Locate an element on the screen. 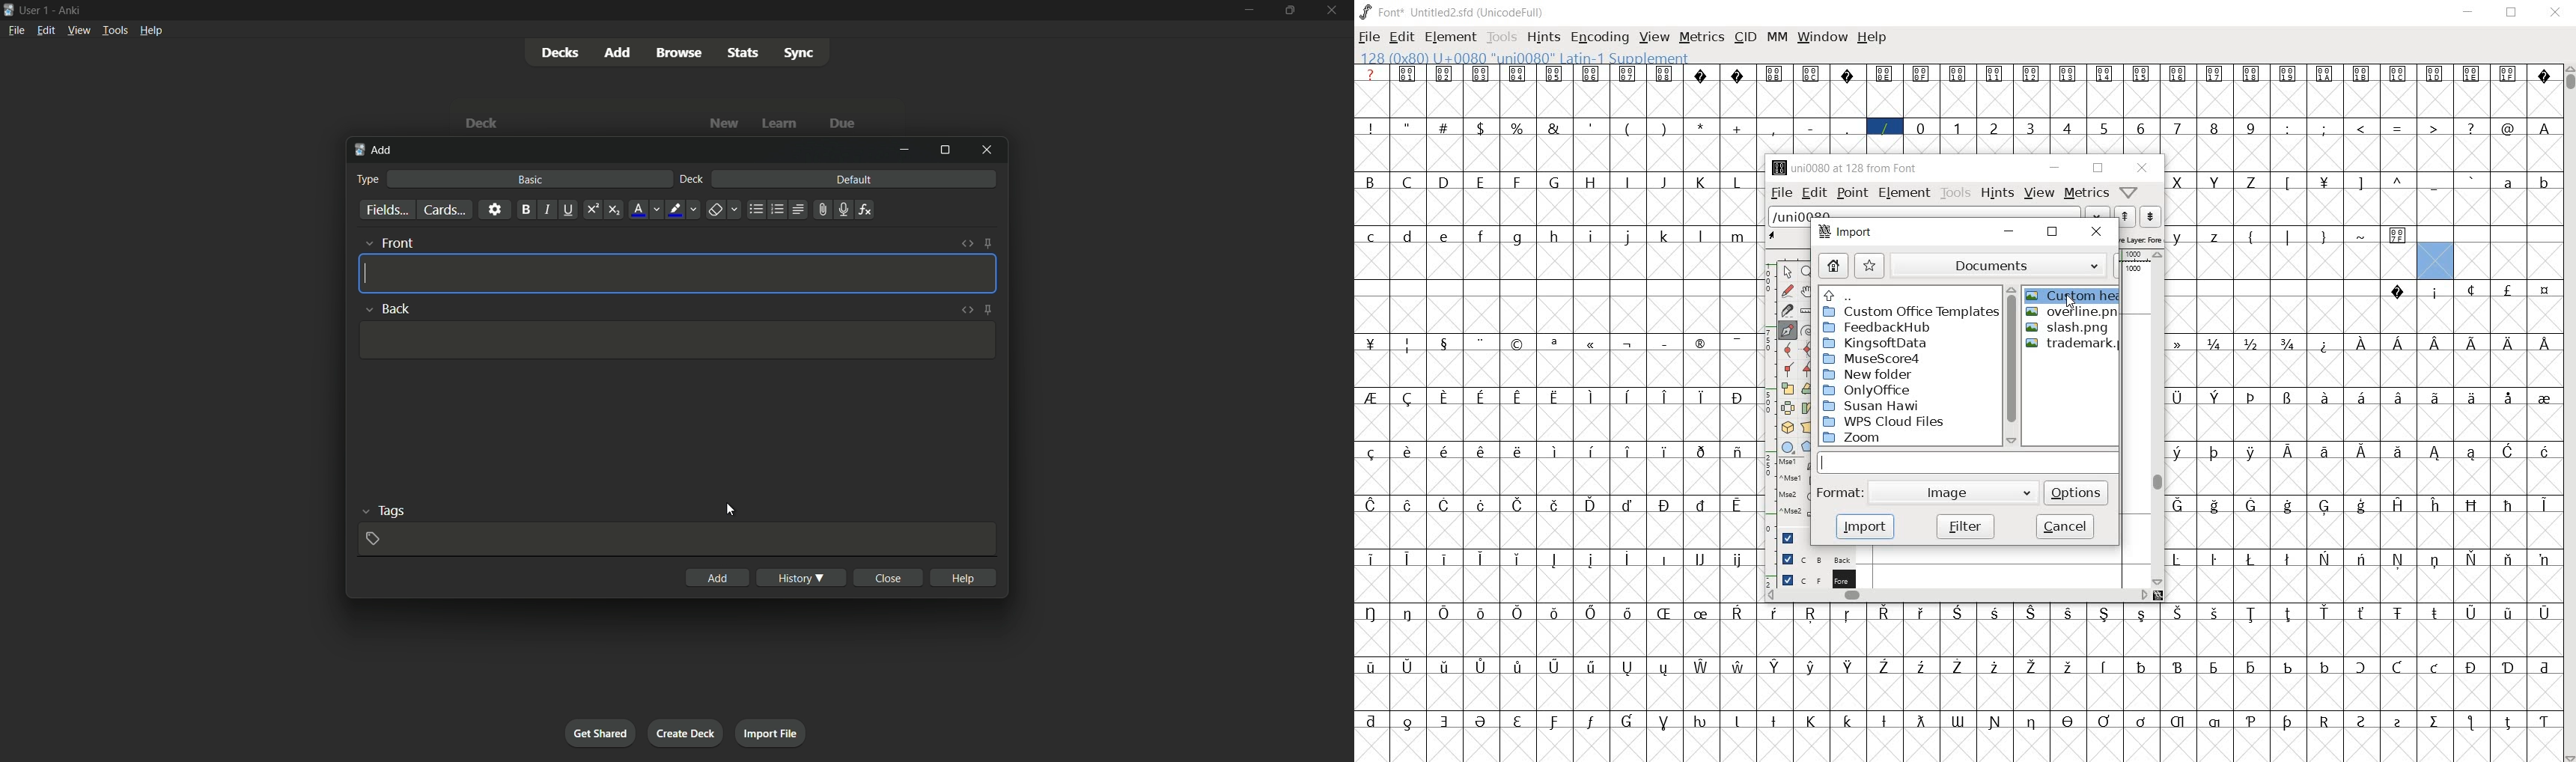  glyph is located at coordinates (1625, 558).